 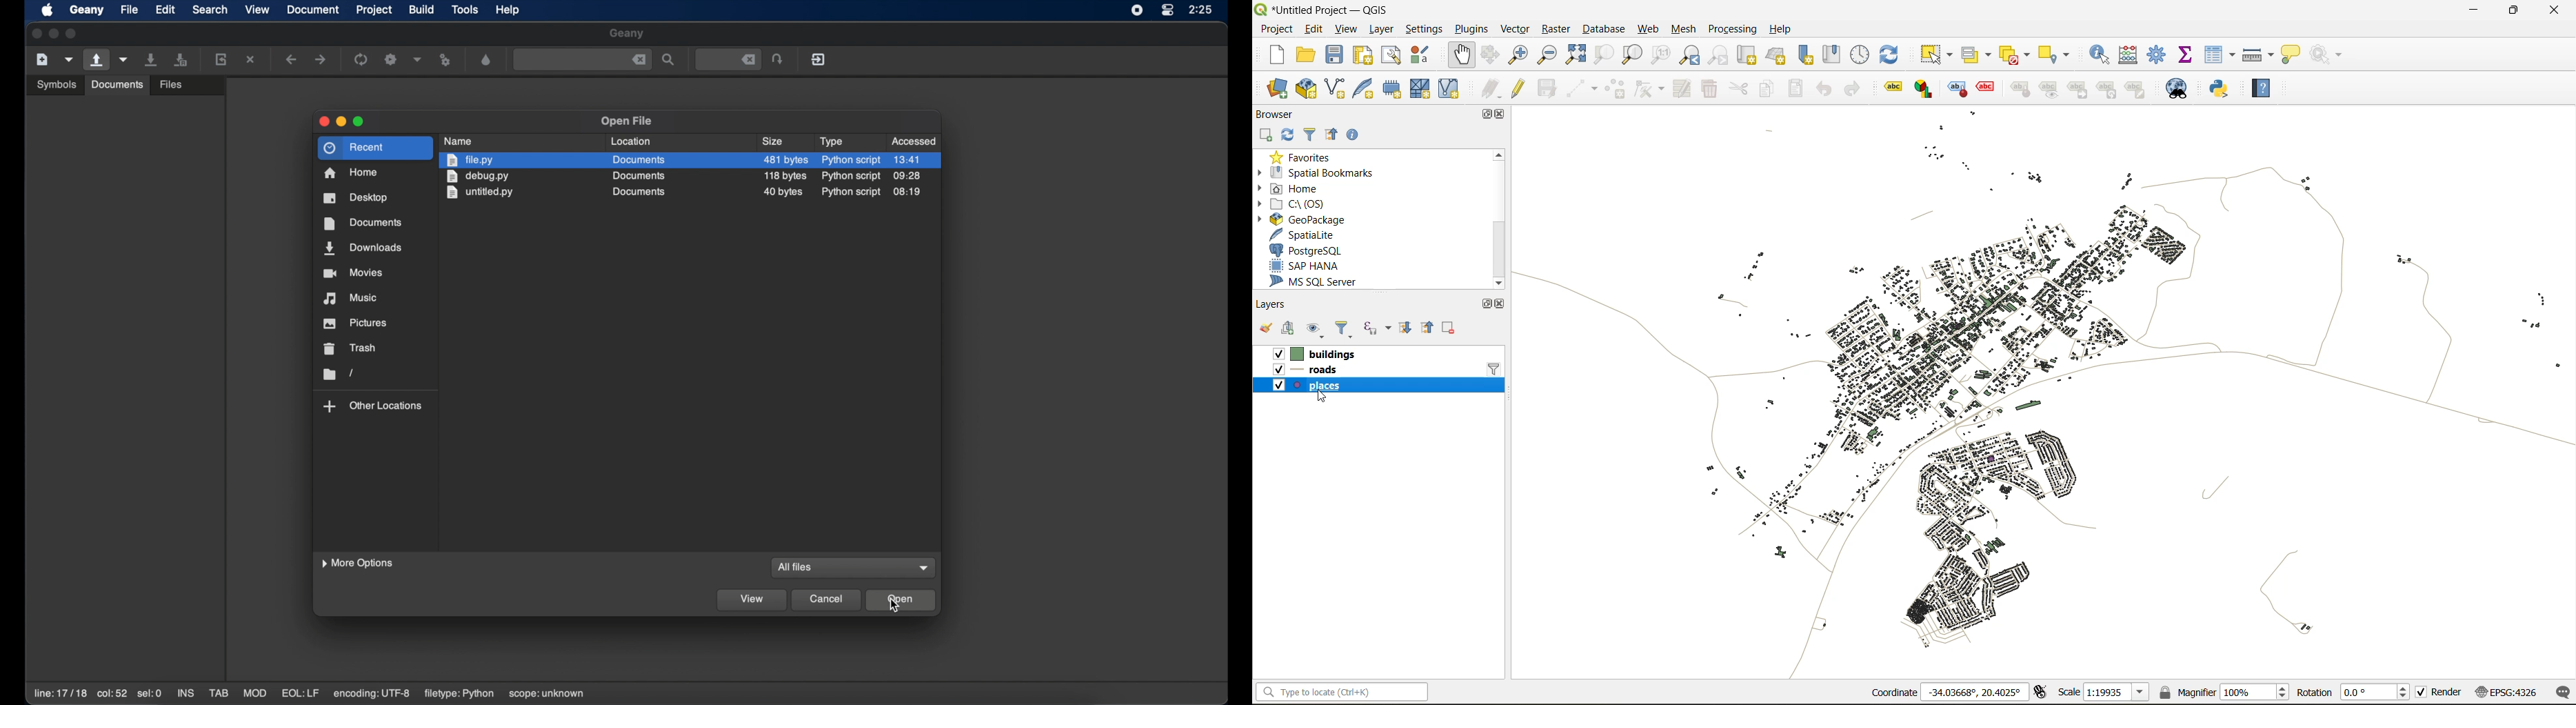 What do you see at coordinates (2353, 693) in the screenshot?
I see `rotation` at bounding box center [2353, 693].